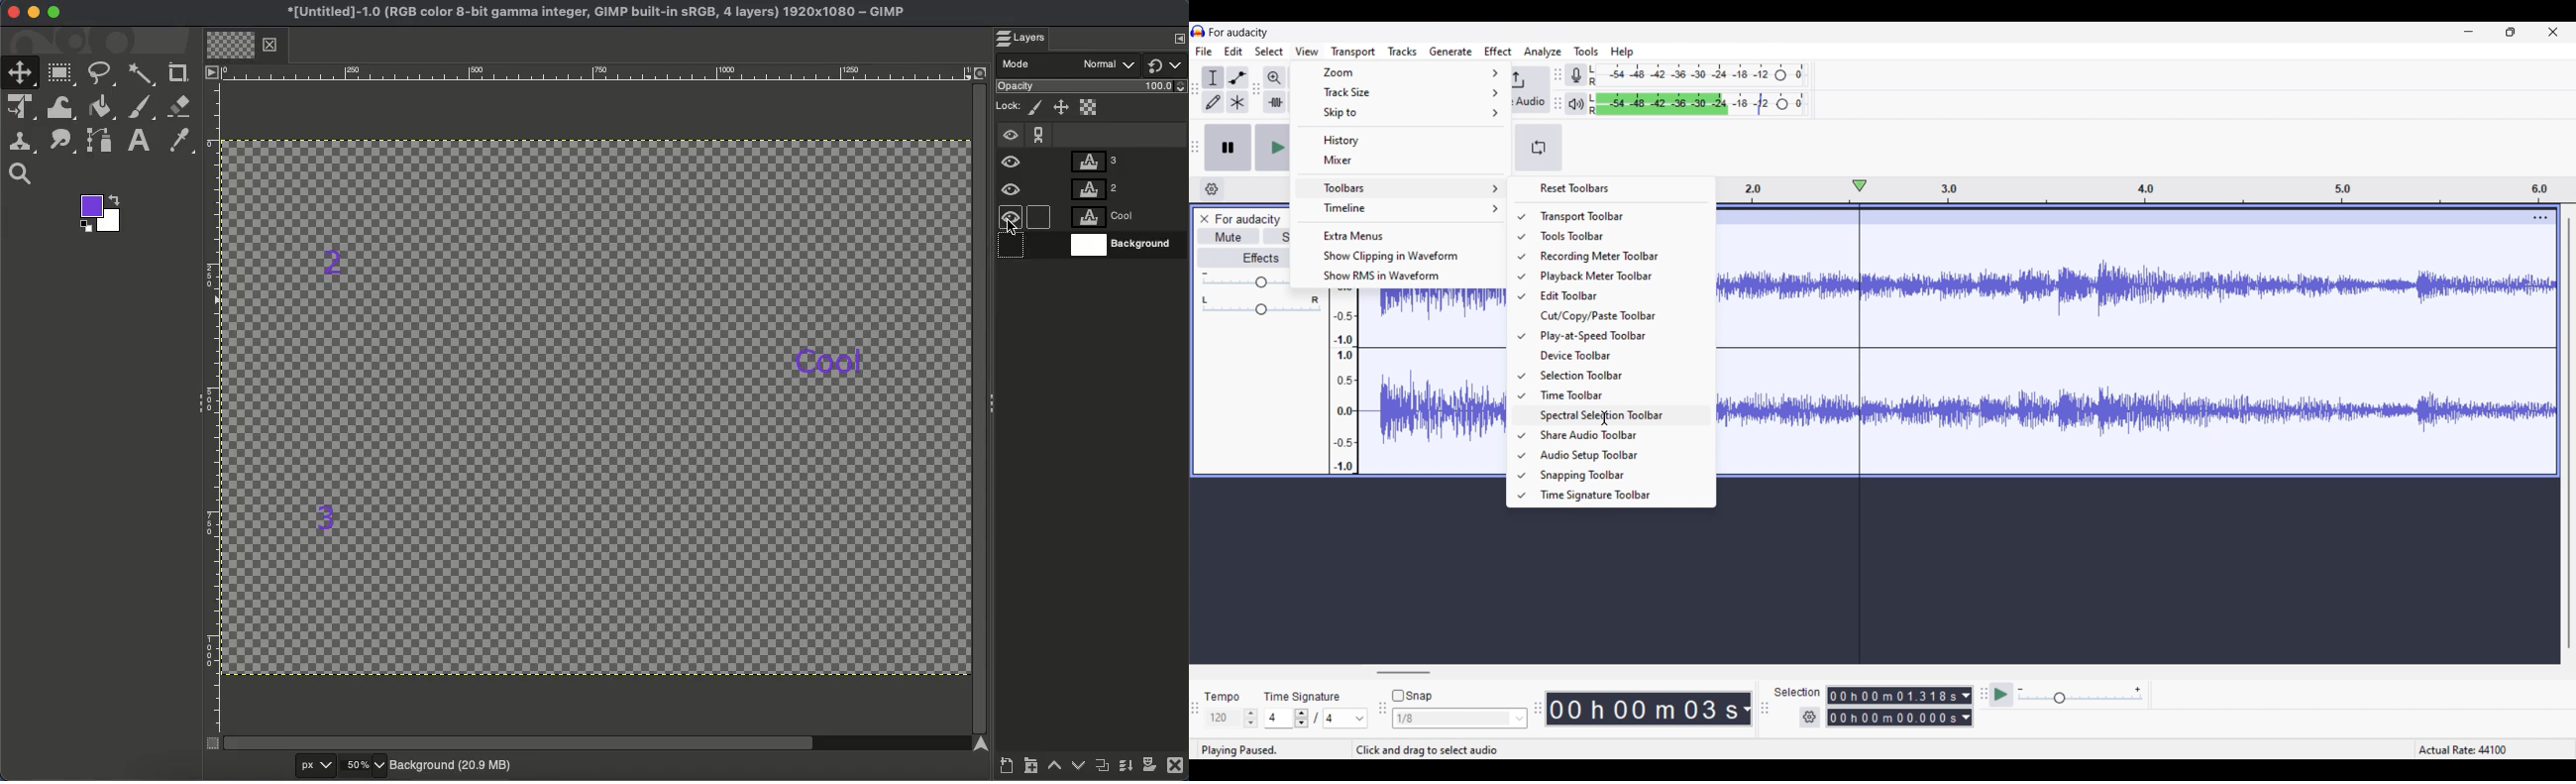  Describe the element at coordinates (1618, 435) in the screenshot. I see `Share audio toolbar` at that location.